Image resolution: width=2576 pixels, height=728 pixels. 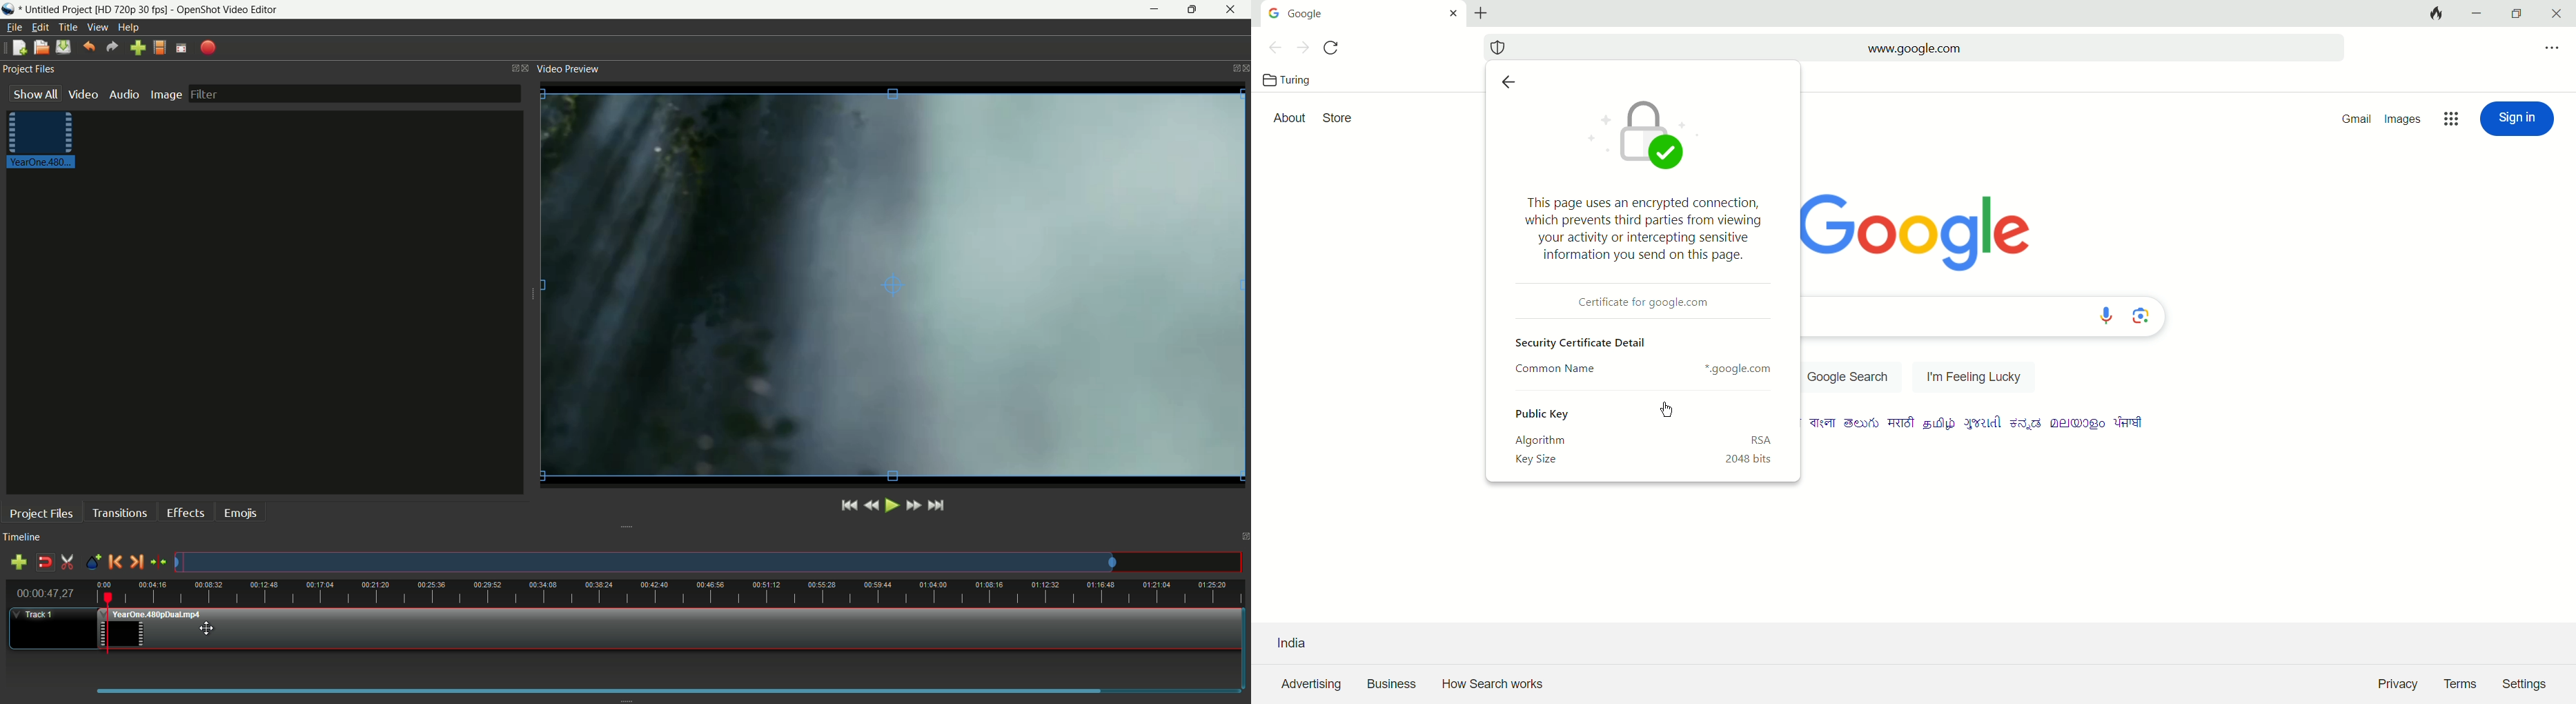 What do you see at coordinates (2395, 685) in the screenshot?
I see `Privacy` at bounding box center [2395, 685].